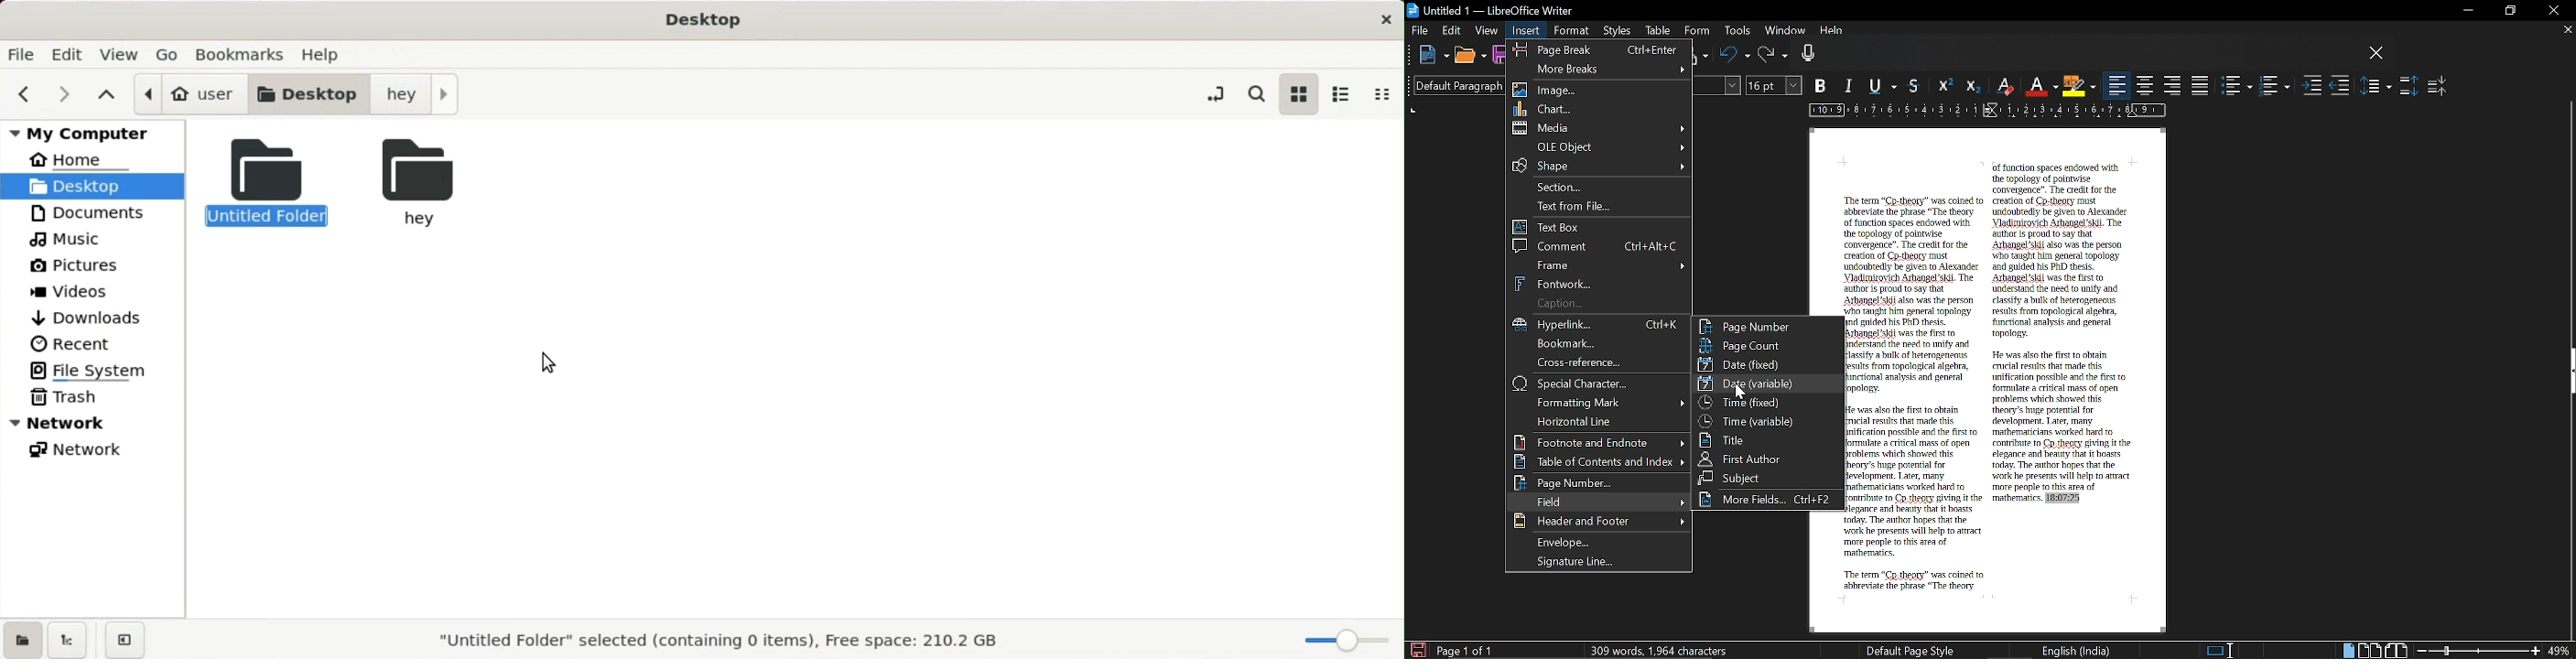  Describe the element at coordinates (68, 94) in the screenshot. I see `next` at that location.